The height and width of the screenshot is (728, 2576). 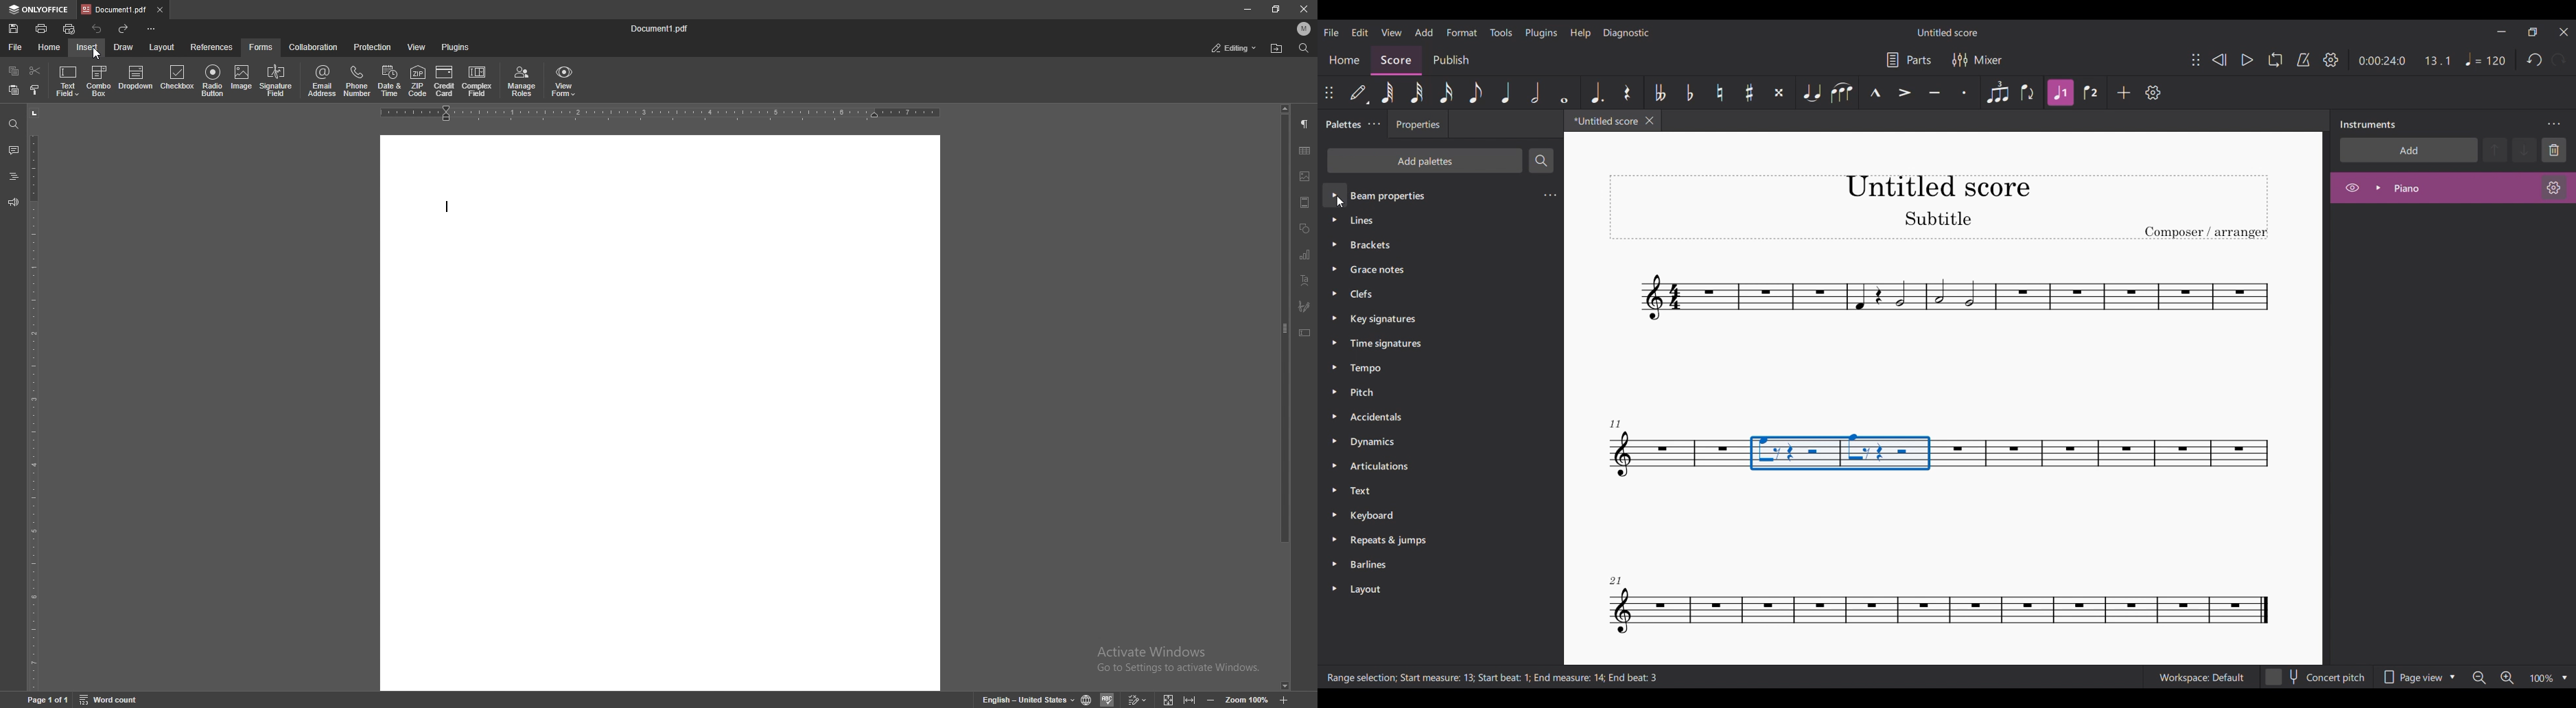 What do you see at coordinates (1305, 280) in the screenshot?
I see `text art` at bounding box center [1305, 280].